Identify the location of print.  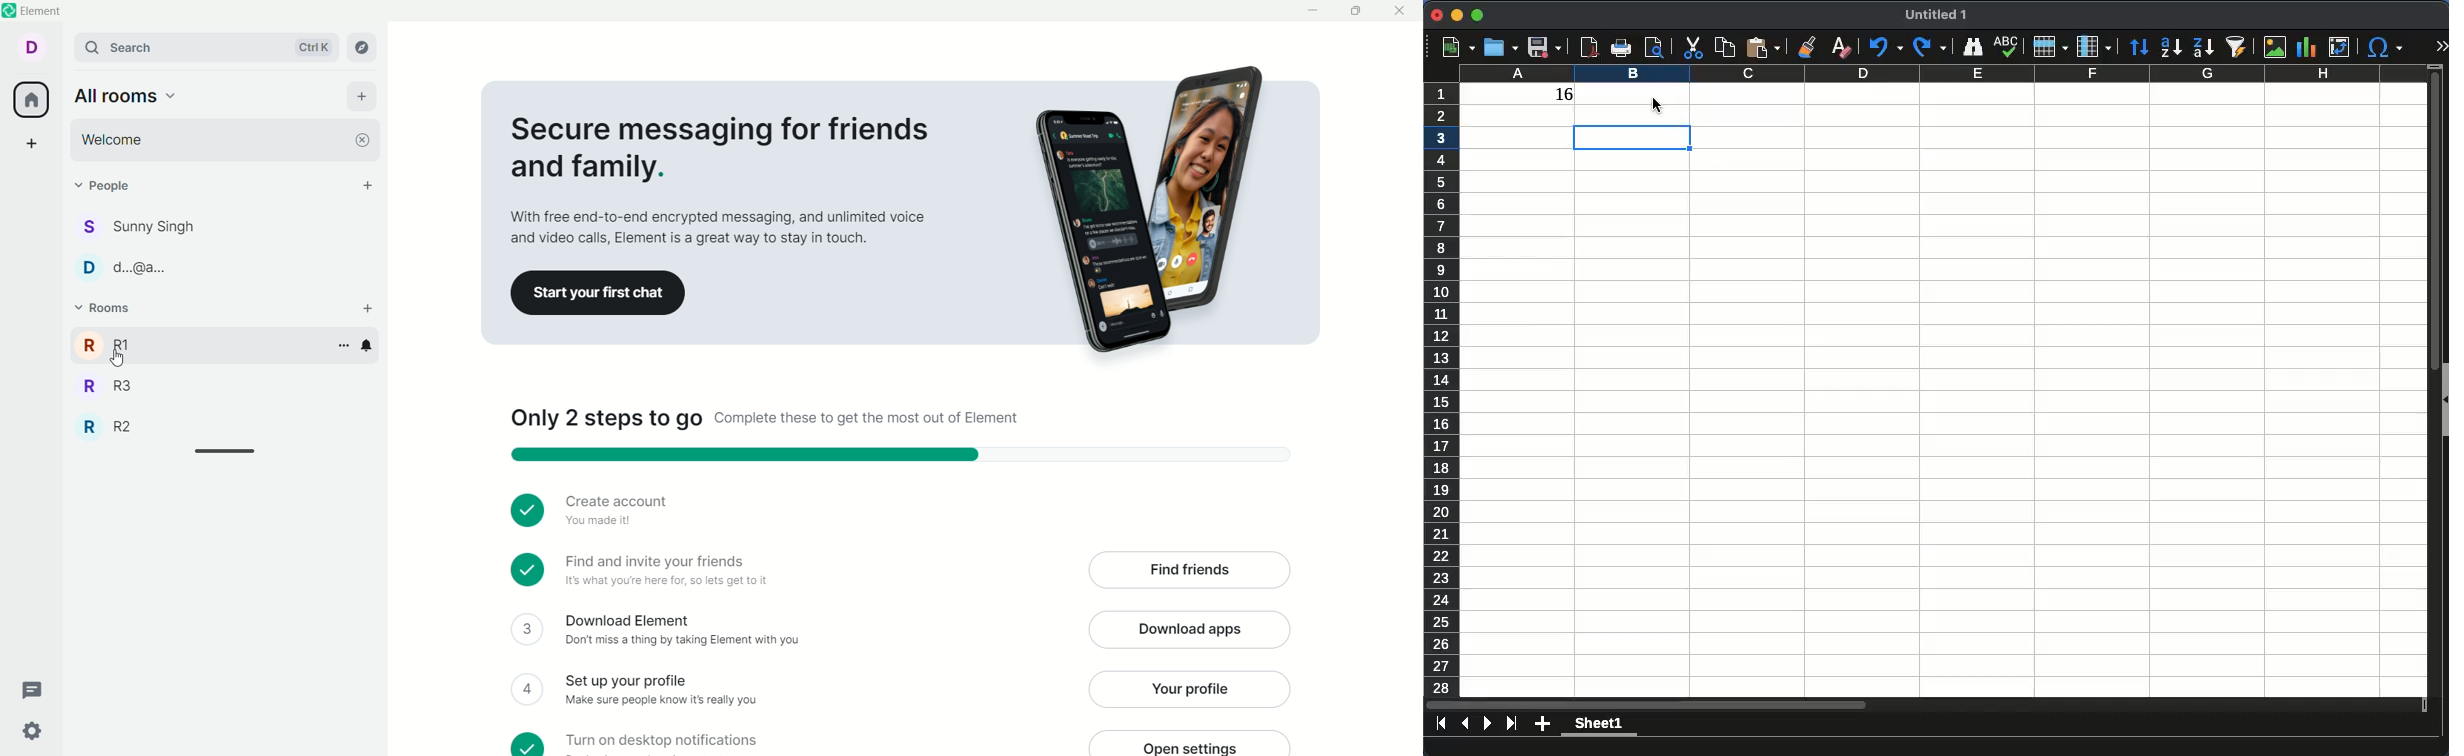
(1621, 49).